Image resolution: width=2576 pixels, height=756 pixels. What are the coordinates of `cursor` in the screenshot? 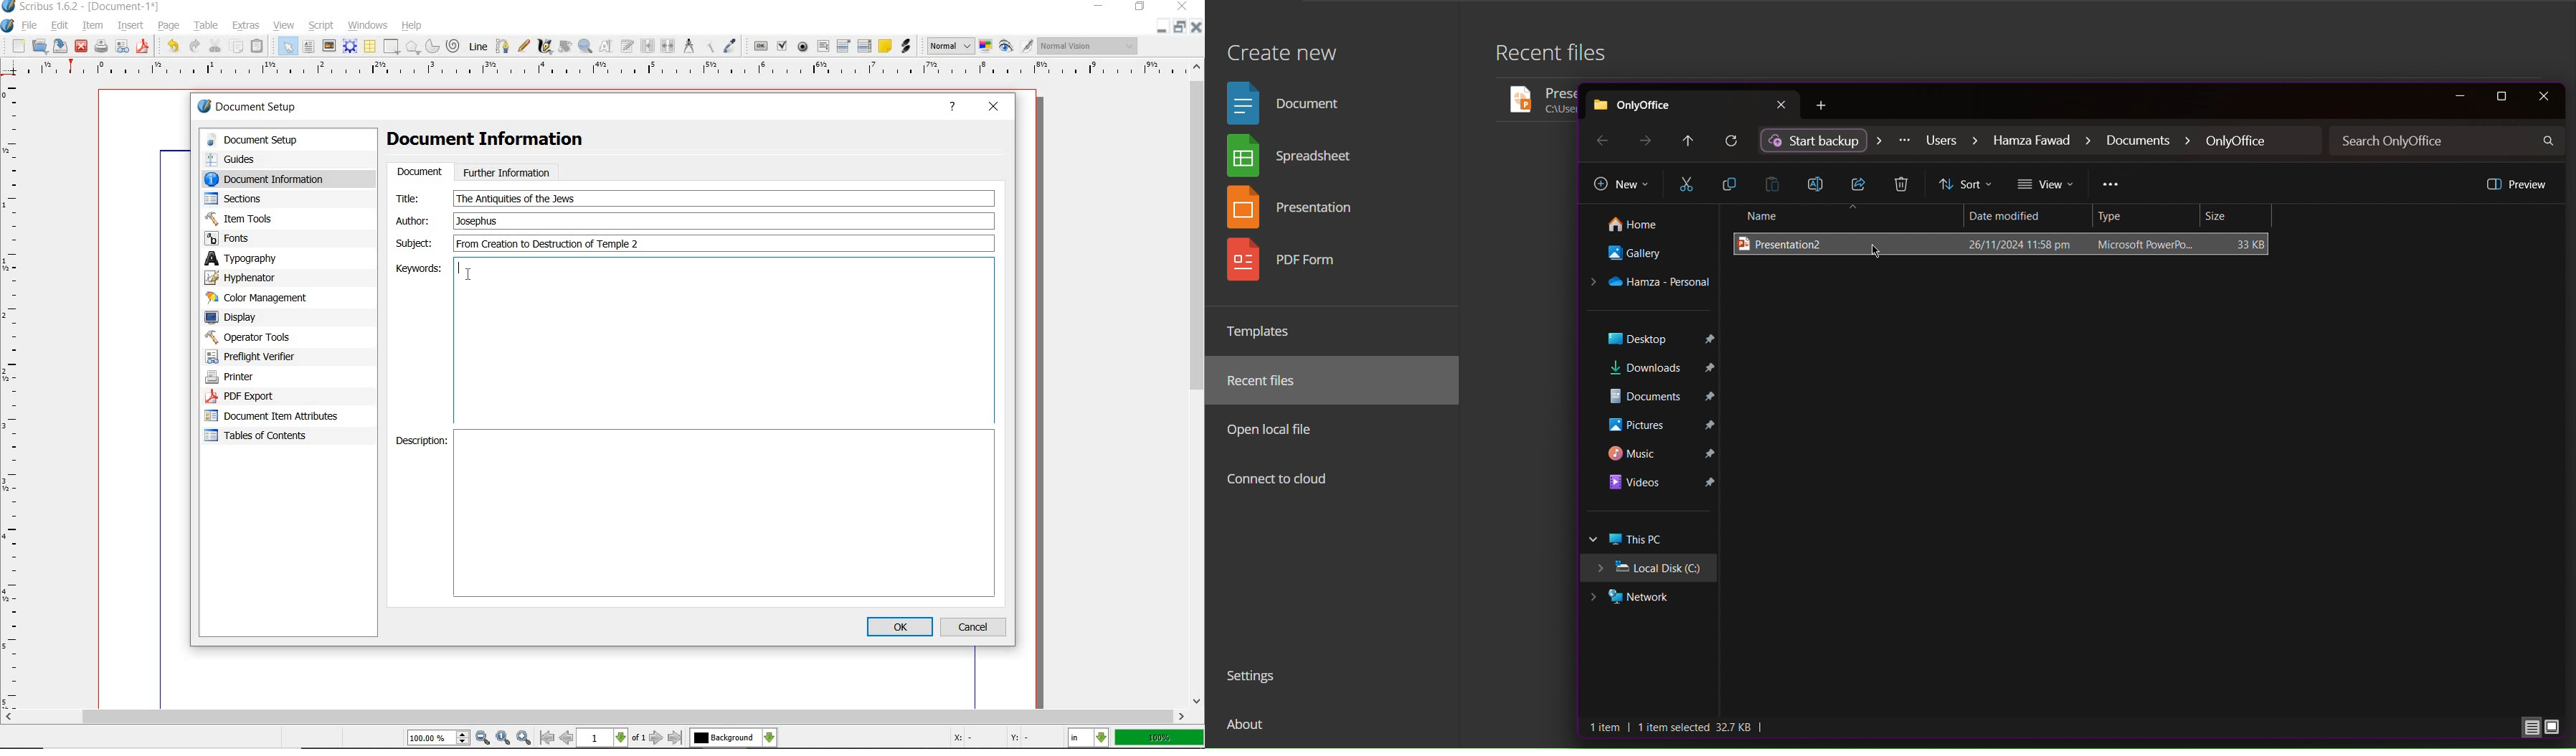 It's located at (469, 273).